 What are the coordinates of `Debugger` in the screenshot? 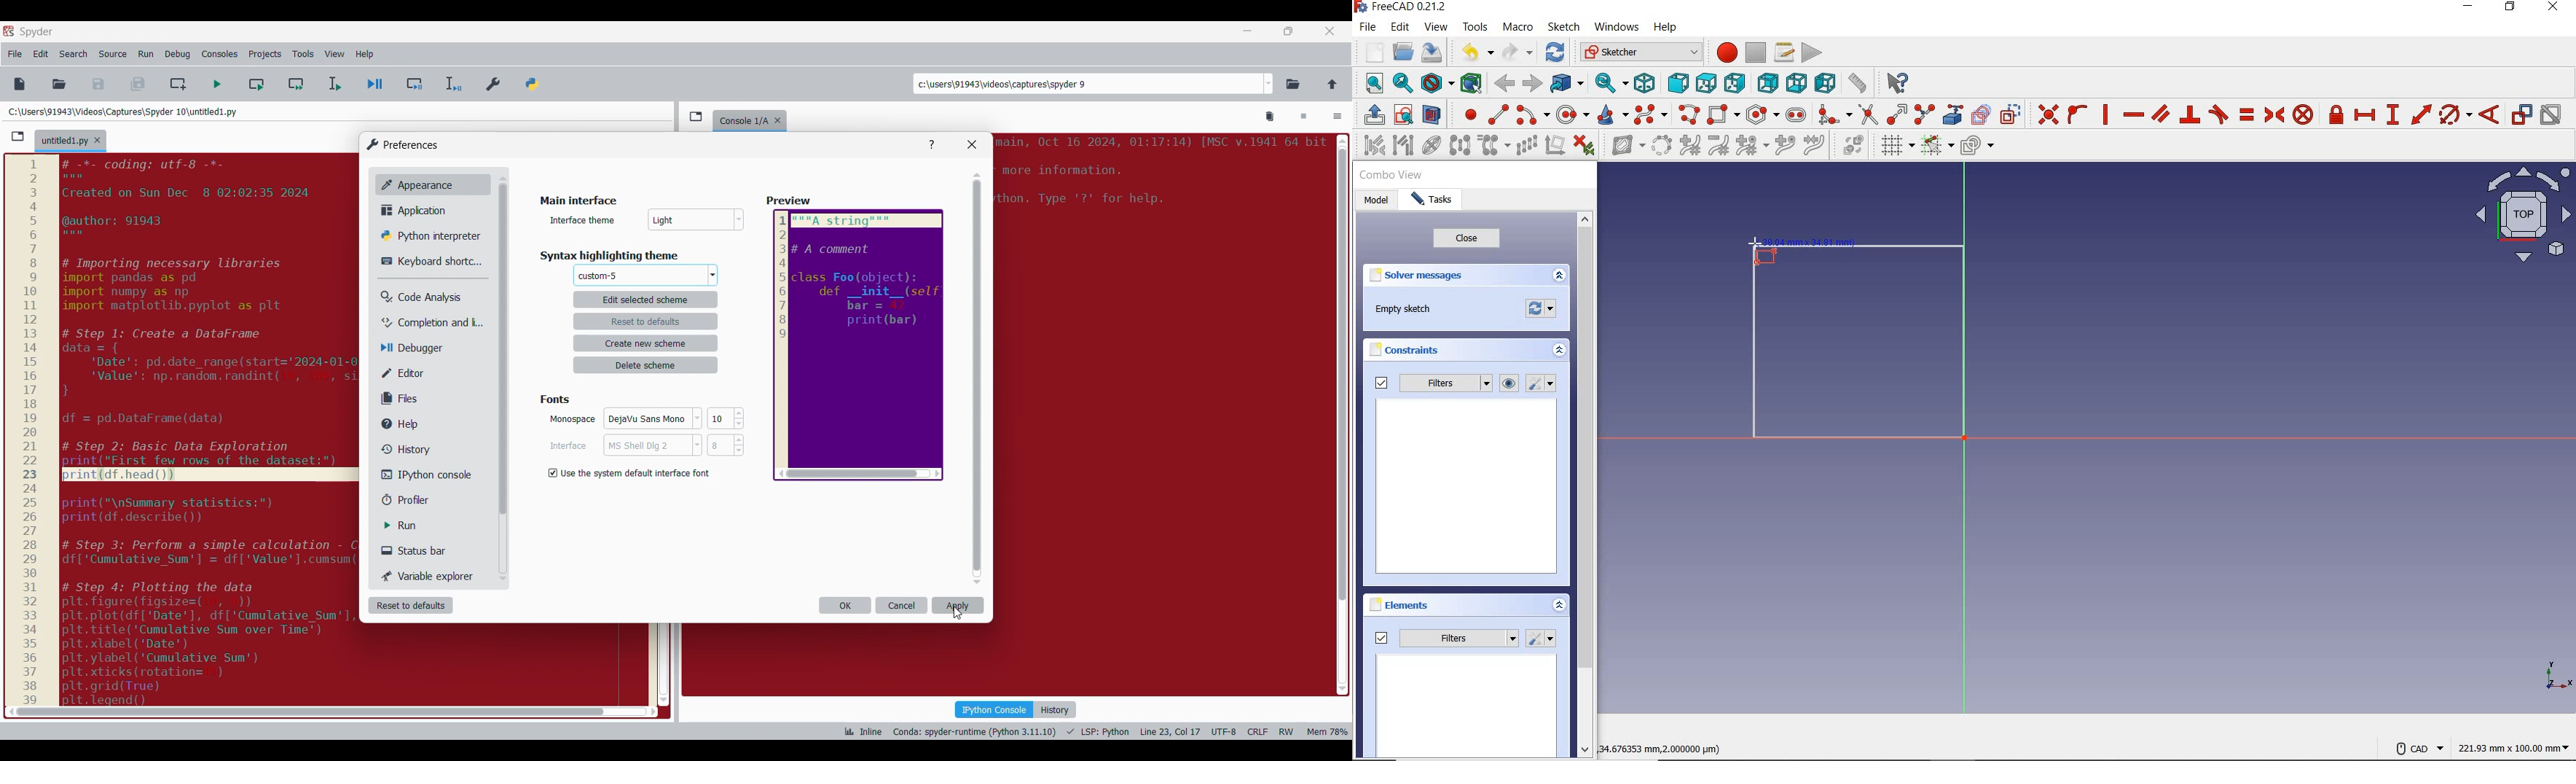 It's located at (418, 349).